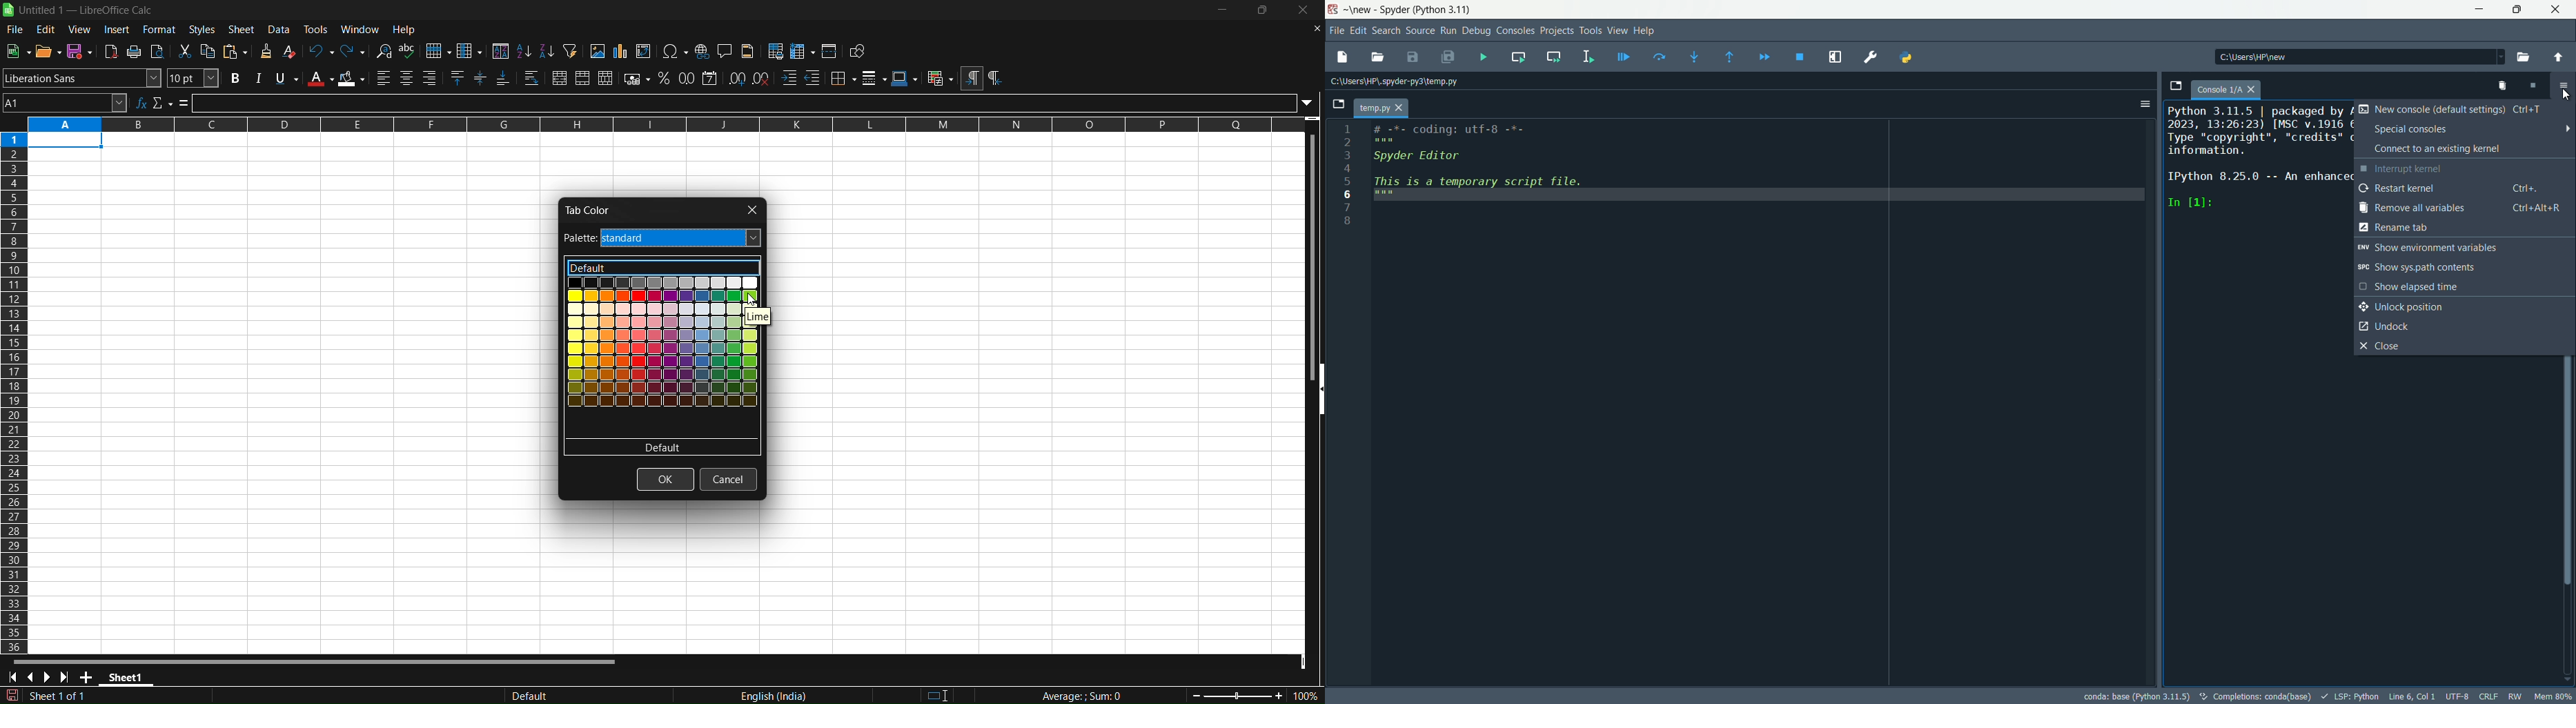 This screenshot has height=728, width=2576. Describe the element at coordinates (2505, 87) in the screenshot. I see `remove all variables from namespace` at that location.